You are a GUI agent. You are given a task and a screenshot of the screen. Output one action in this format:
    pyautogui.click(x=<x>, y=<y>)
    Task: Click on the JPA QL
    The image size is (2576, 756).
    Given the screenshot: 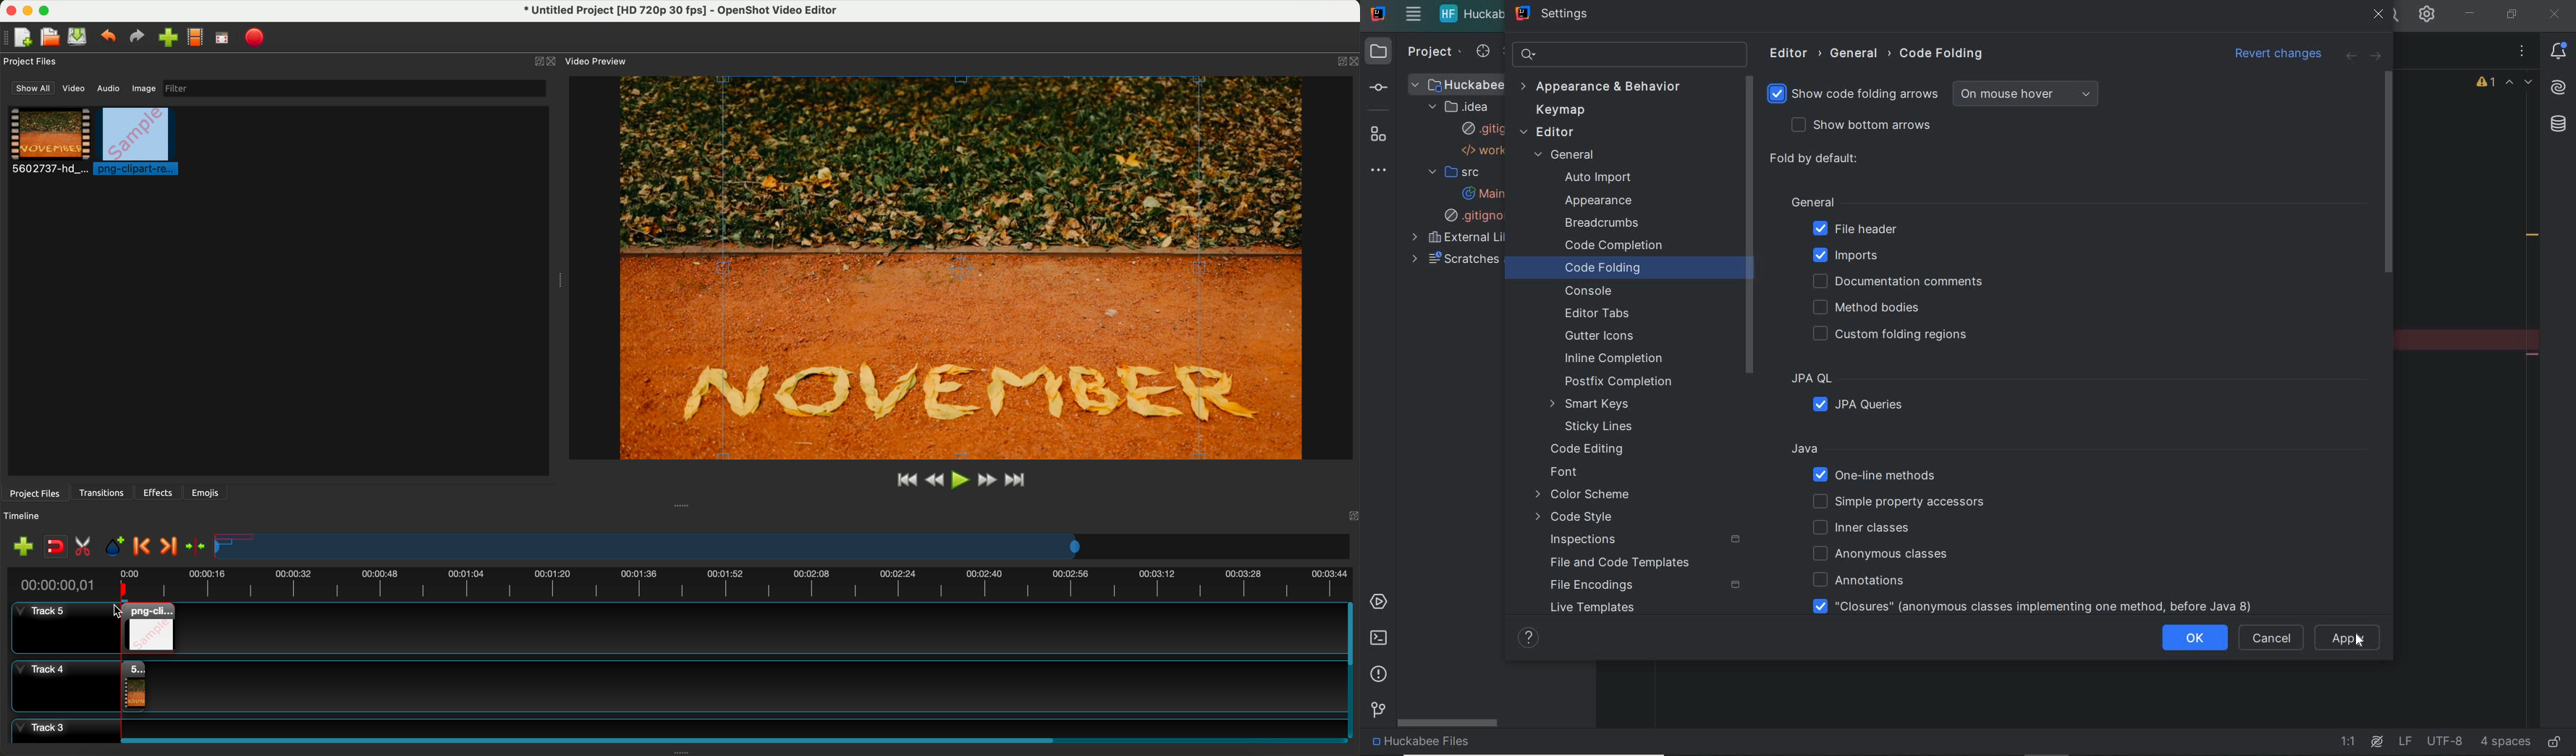 What is the action you would take?
    pyautogui.click(x=1880, y=379)
    